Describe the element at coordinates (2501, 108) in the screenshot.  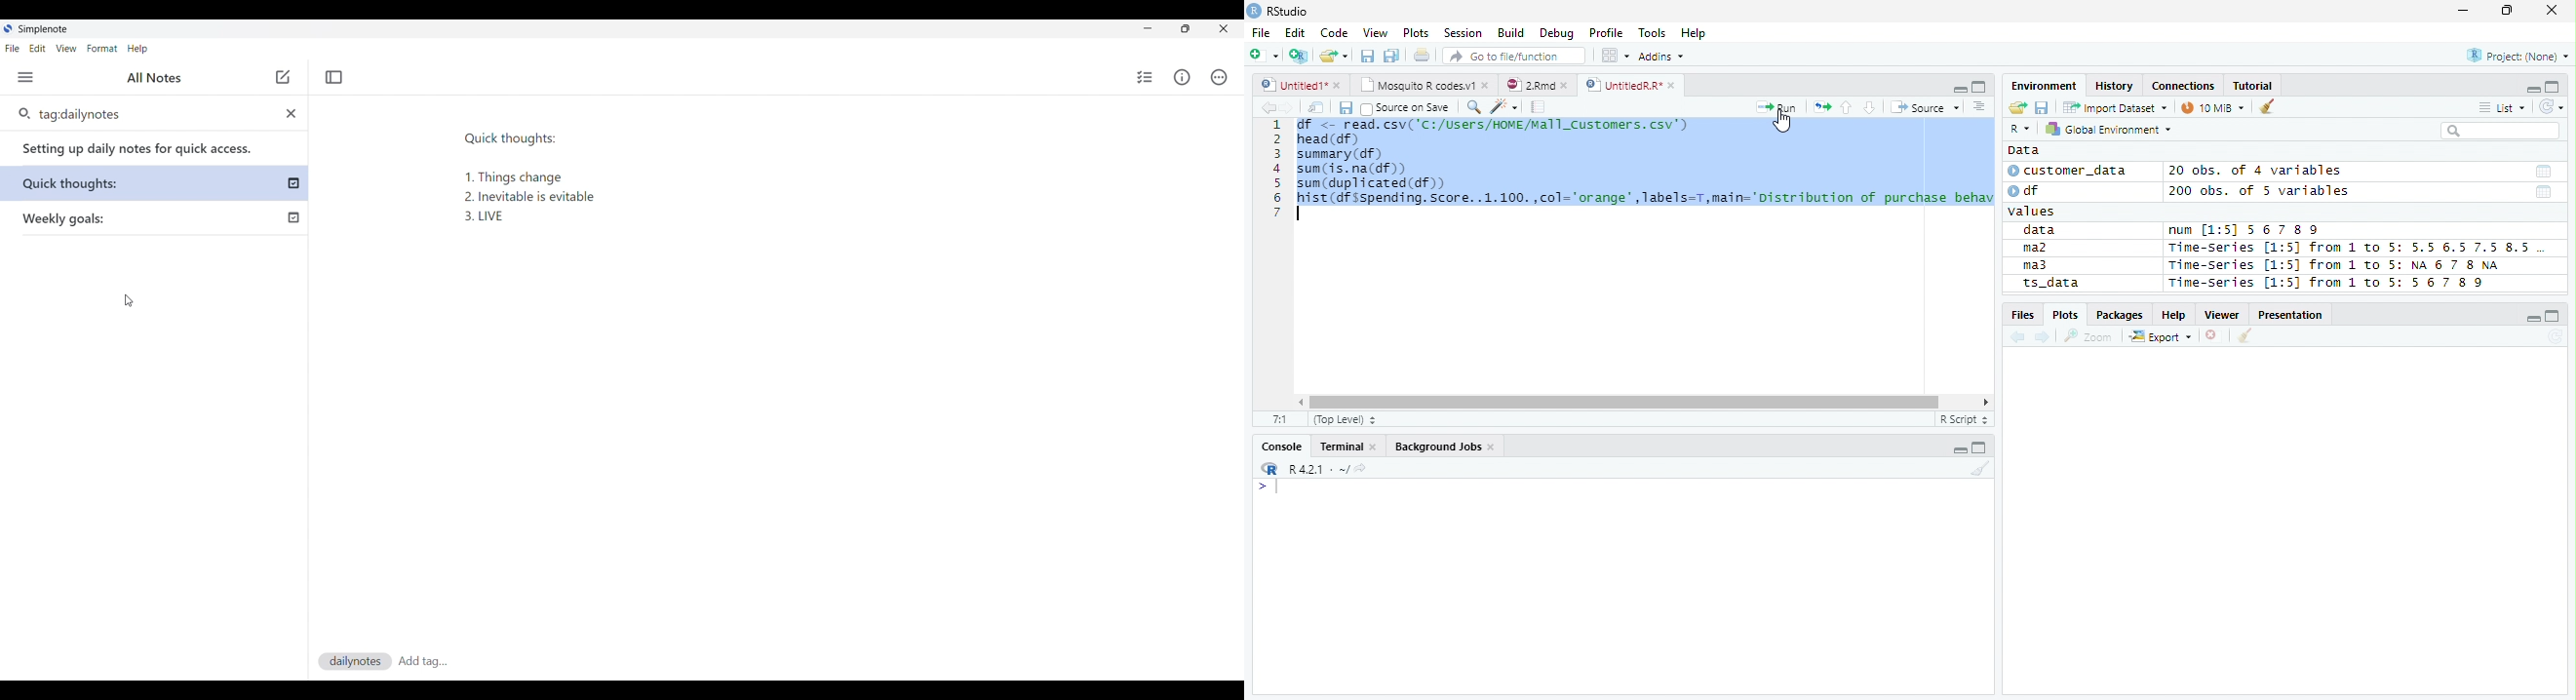
I see `List` at that location.